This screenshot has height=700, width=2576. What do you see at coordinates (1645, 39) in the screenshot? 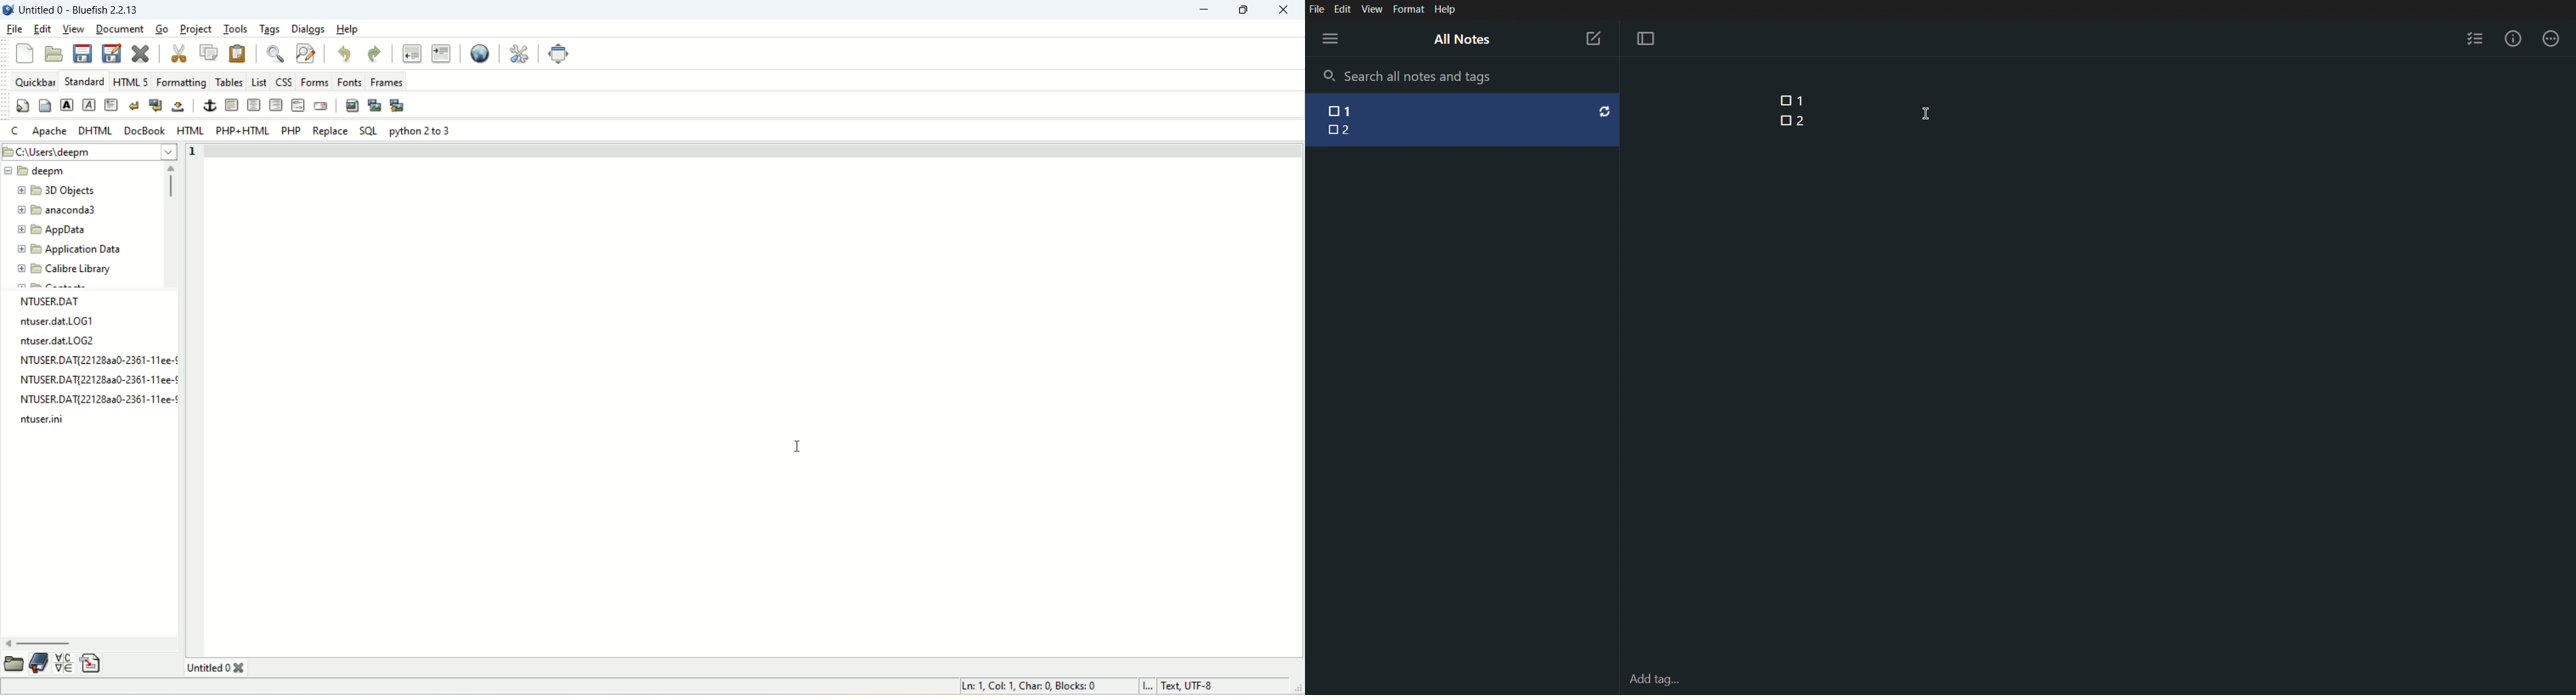
I see `Focus Mode` at bounding box center [1645, 39].